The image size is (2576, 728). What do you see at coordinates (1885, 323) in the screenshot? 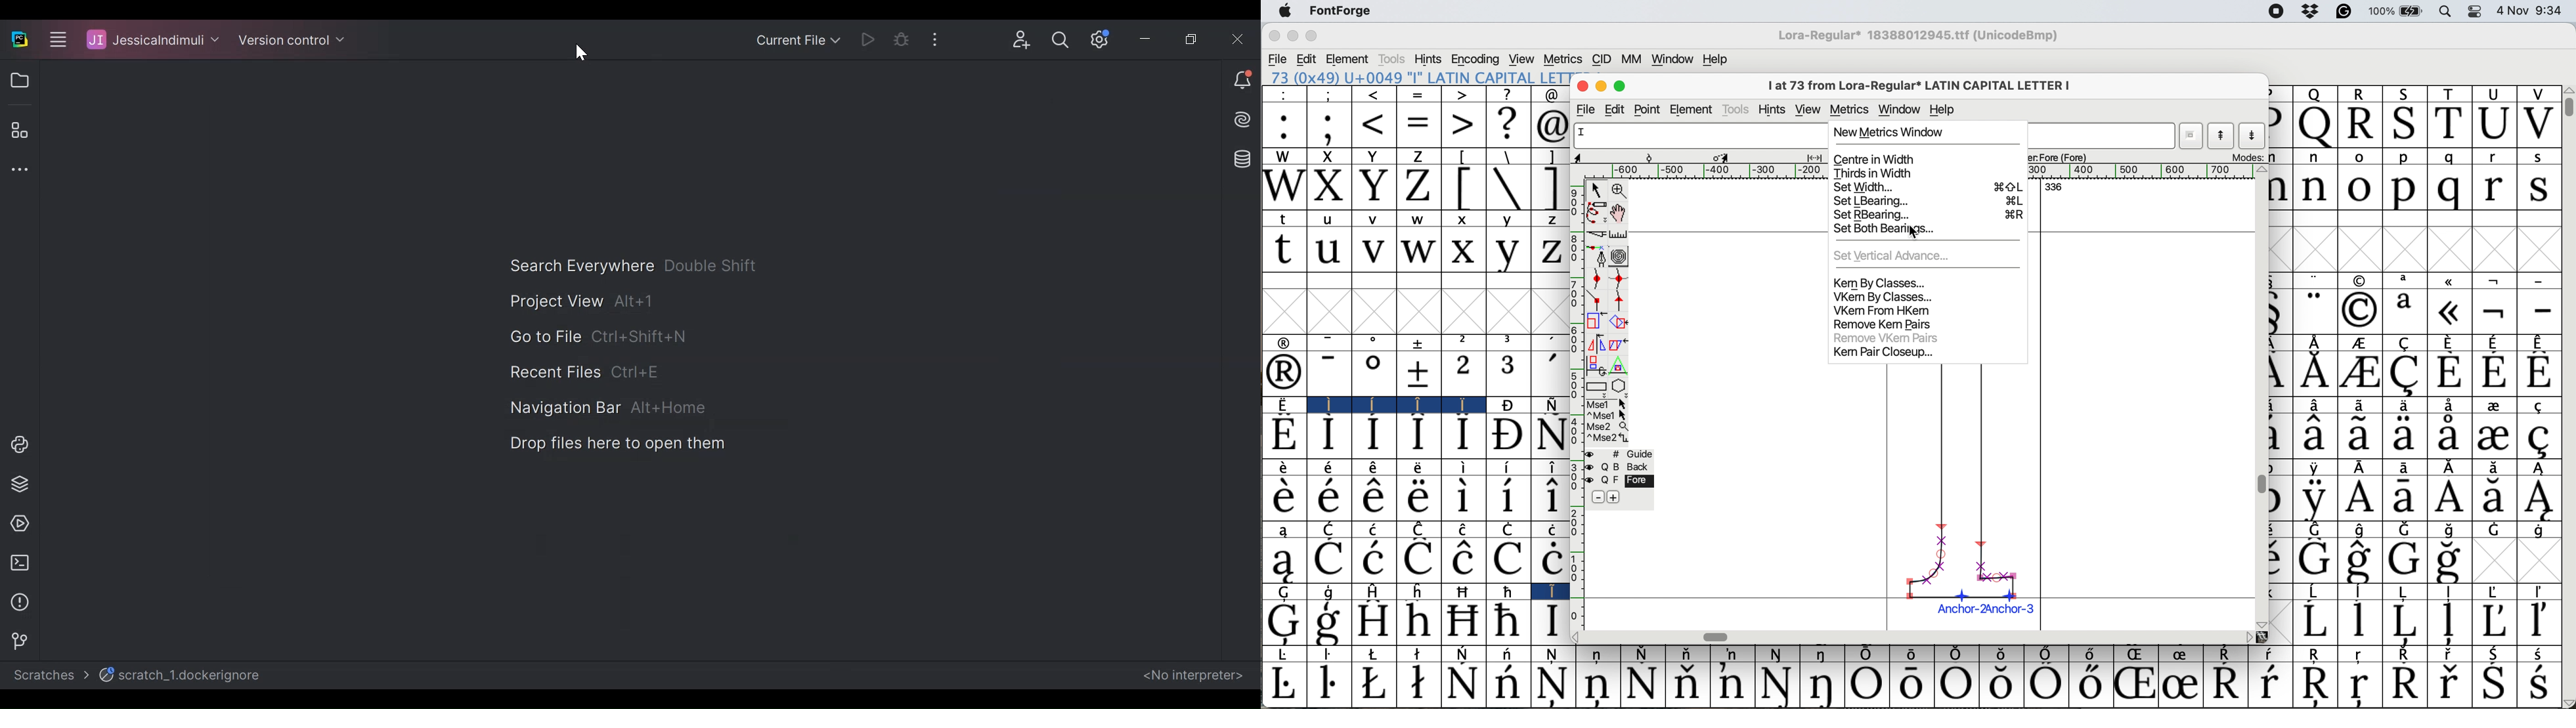
I see `remove kem pairs` at bounding box center [1885, 323].